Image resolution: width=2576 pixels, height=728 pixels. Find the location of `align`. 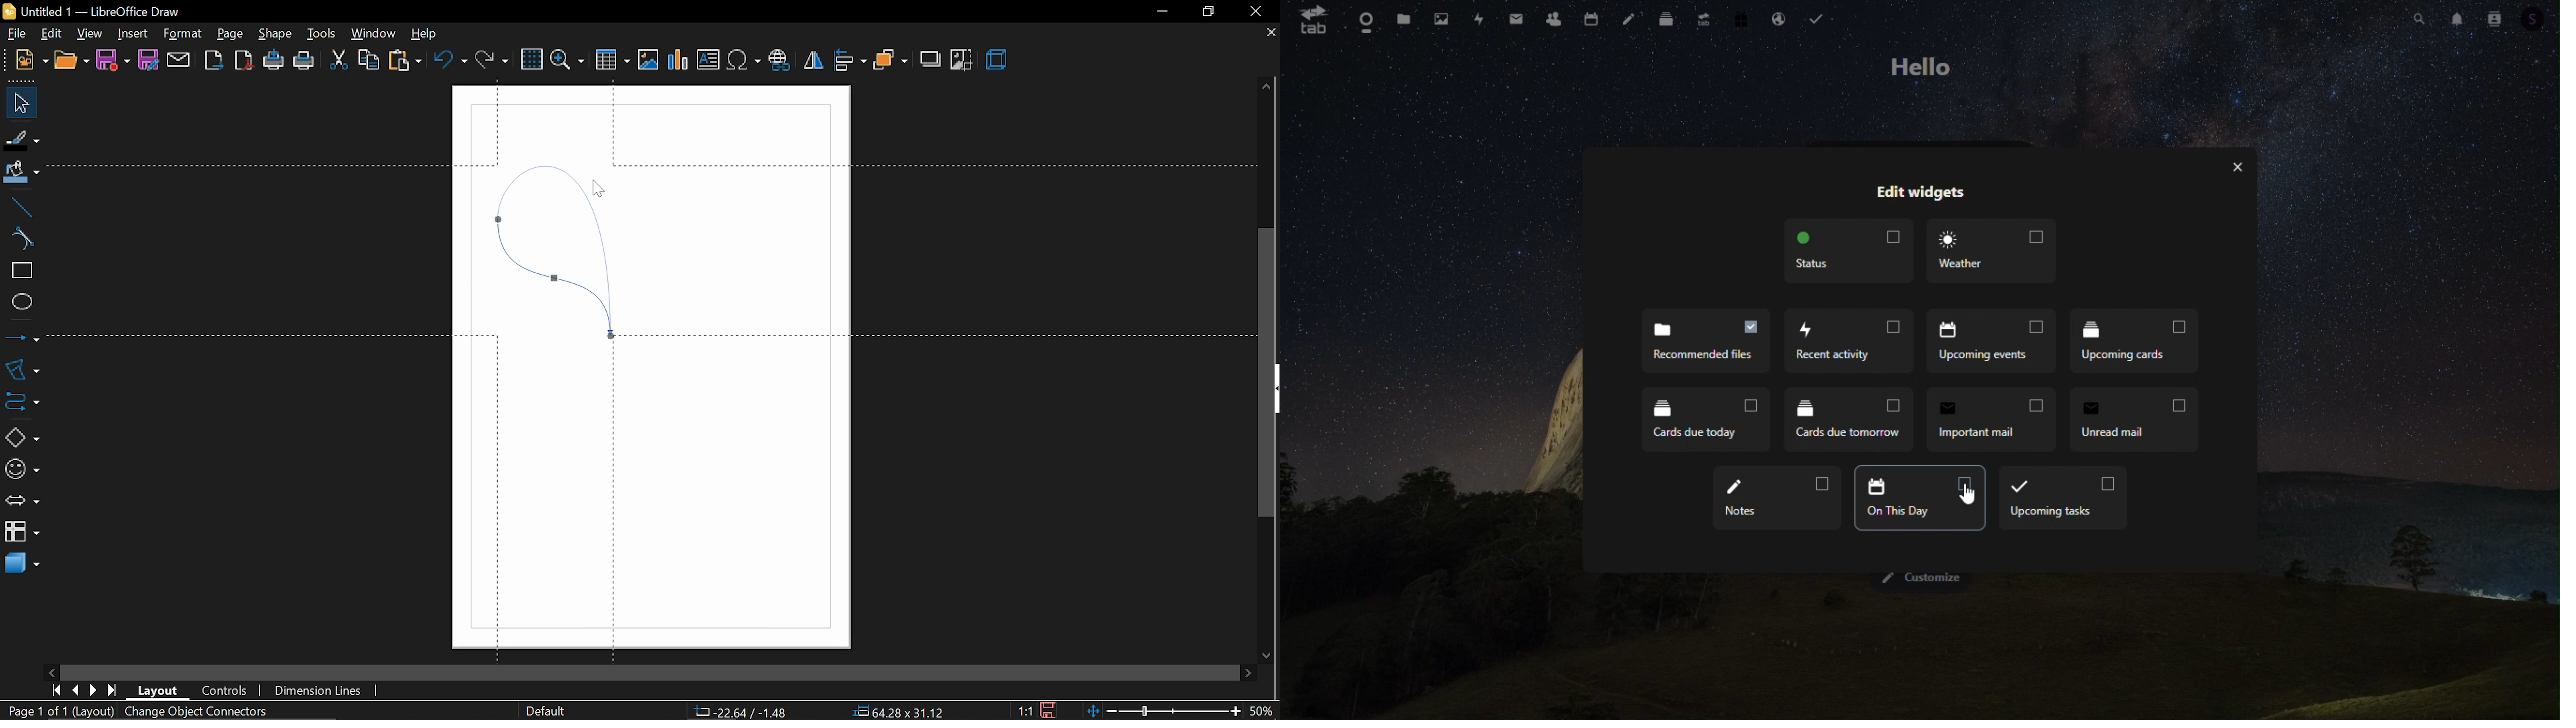

align is located at coordinates (850, 62).